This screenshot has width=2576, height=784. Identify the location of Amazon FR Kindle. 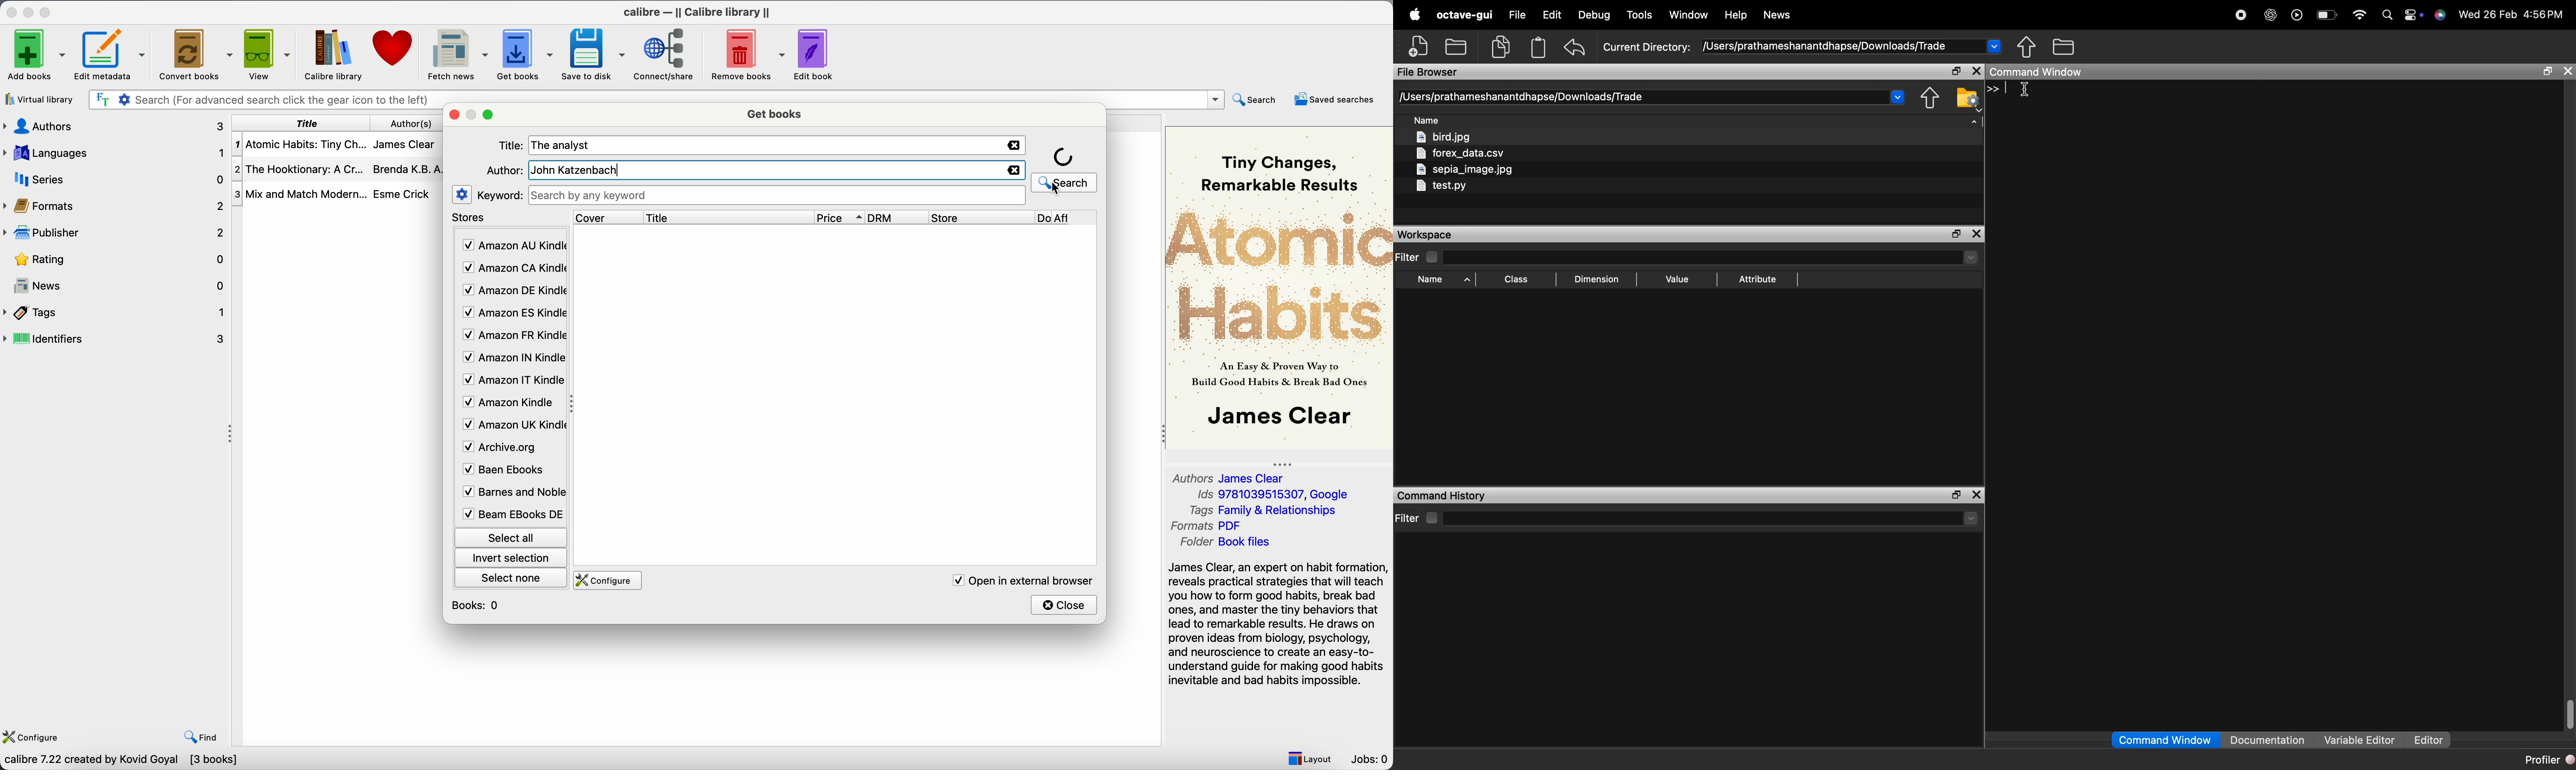
(512, 337).